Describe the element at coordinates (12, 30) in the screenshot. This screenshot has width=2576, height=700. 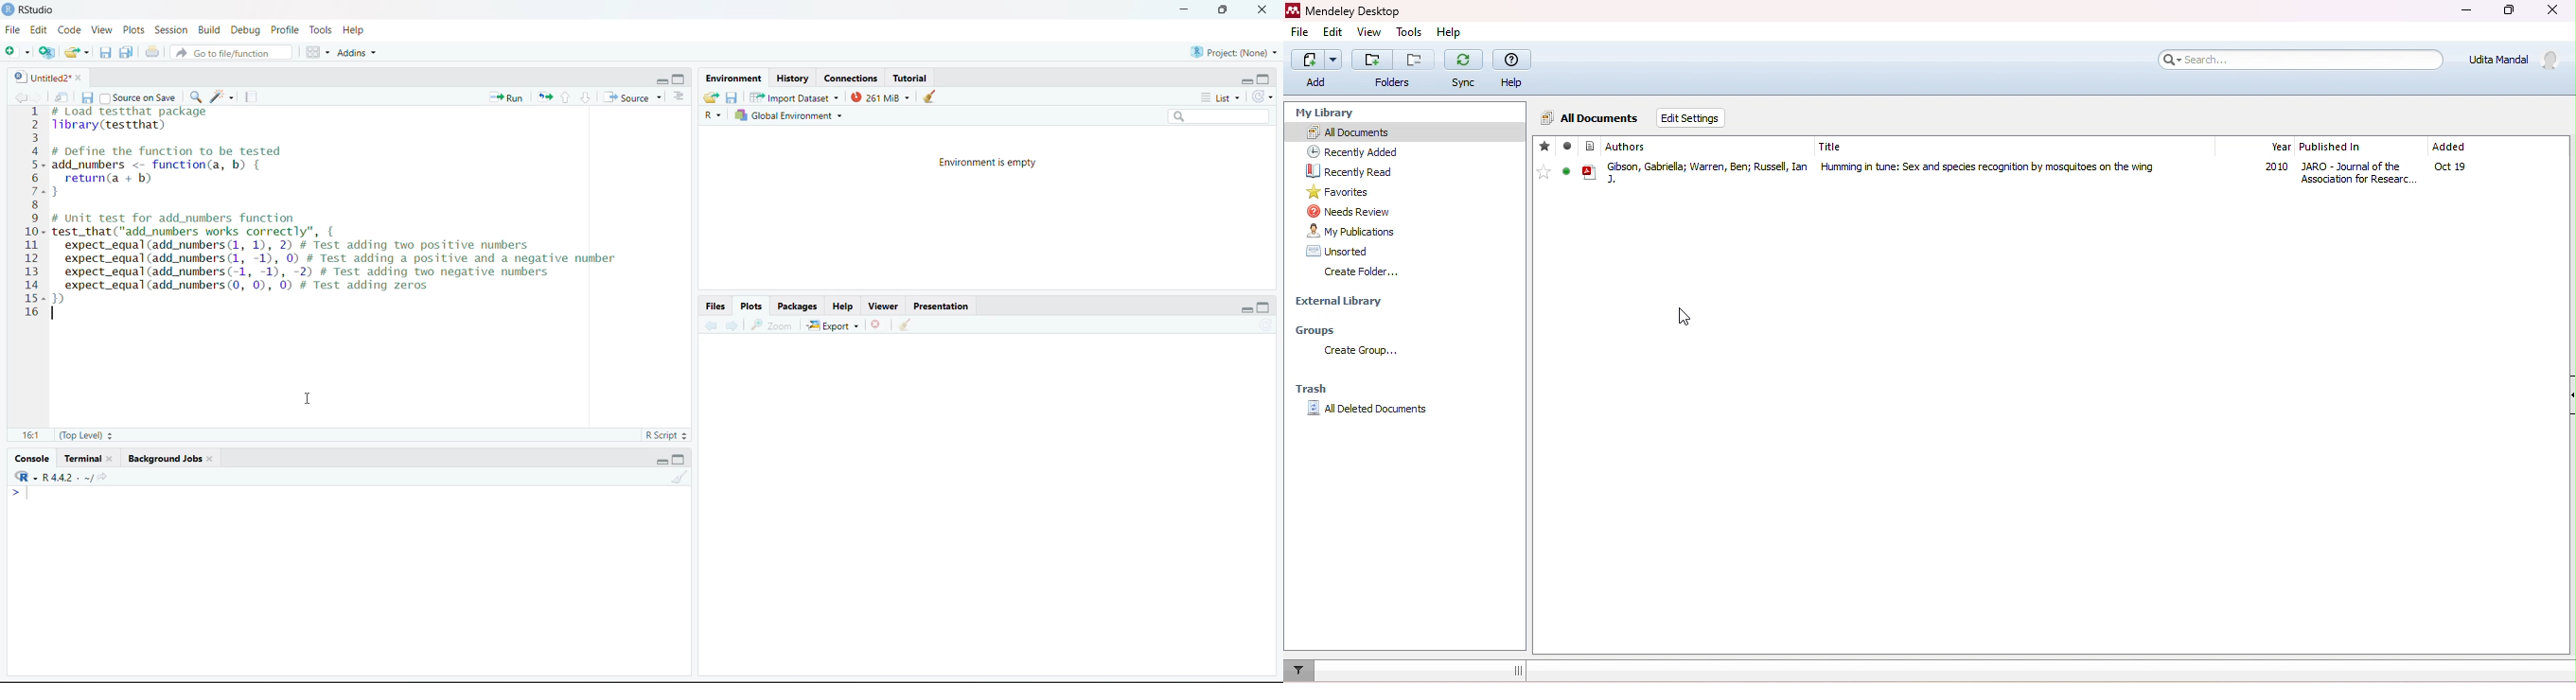
I see `File` at that location.